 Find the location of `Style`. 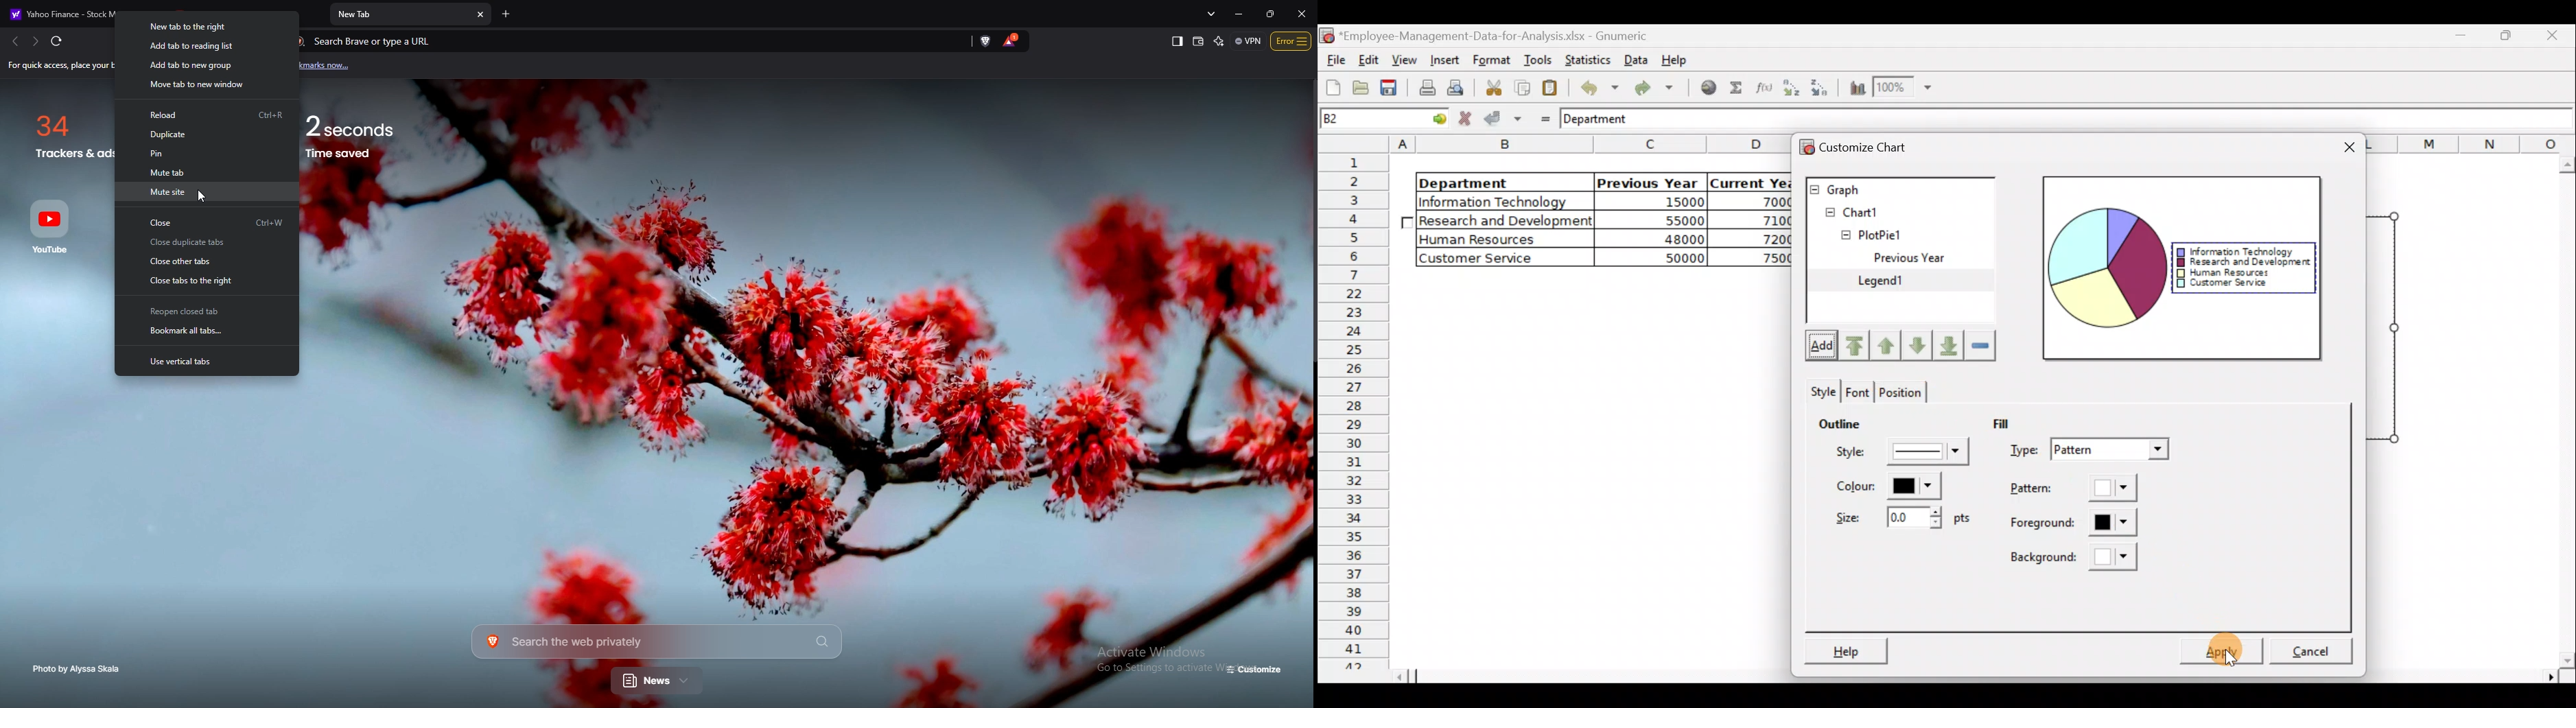

Style is located at coordinates (1897, 455).